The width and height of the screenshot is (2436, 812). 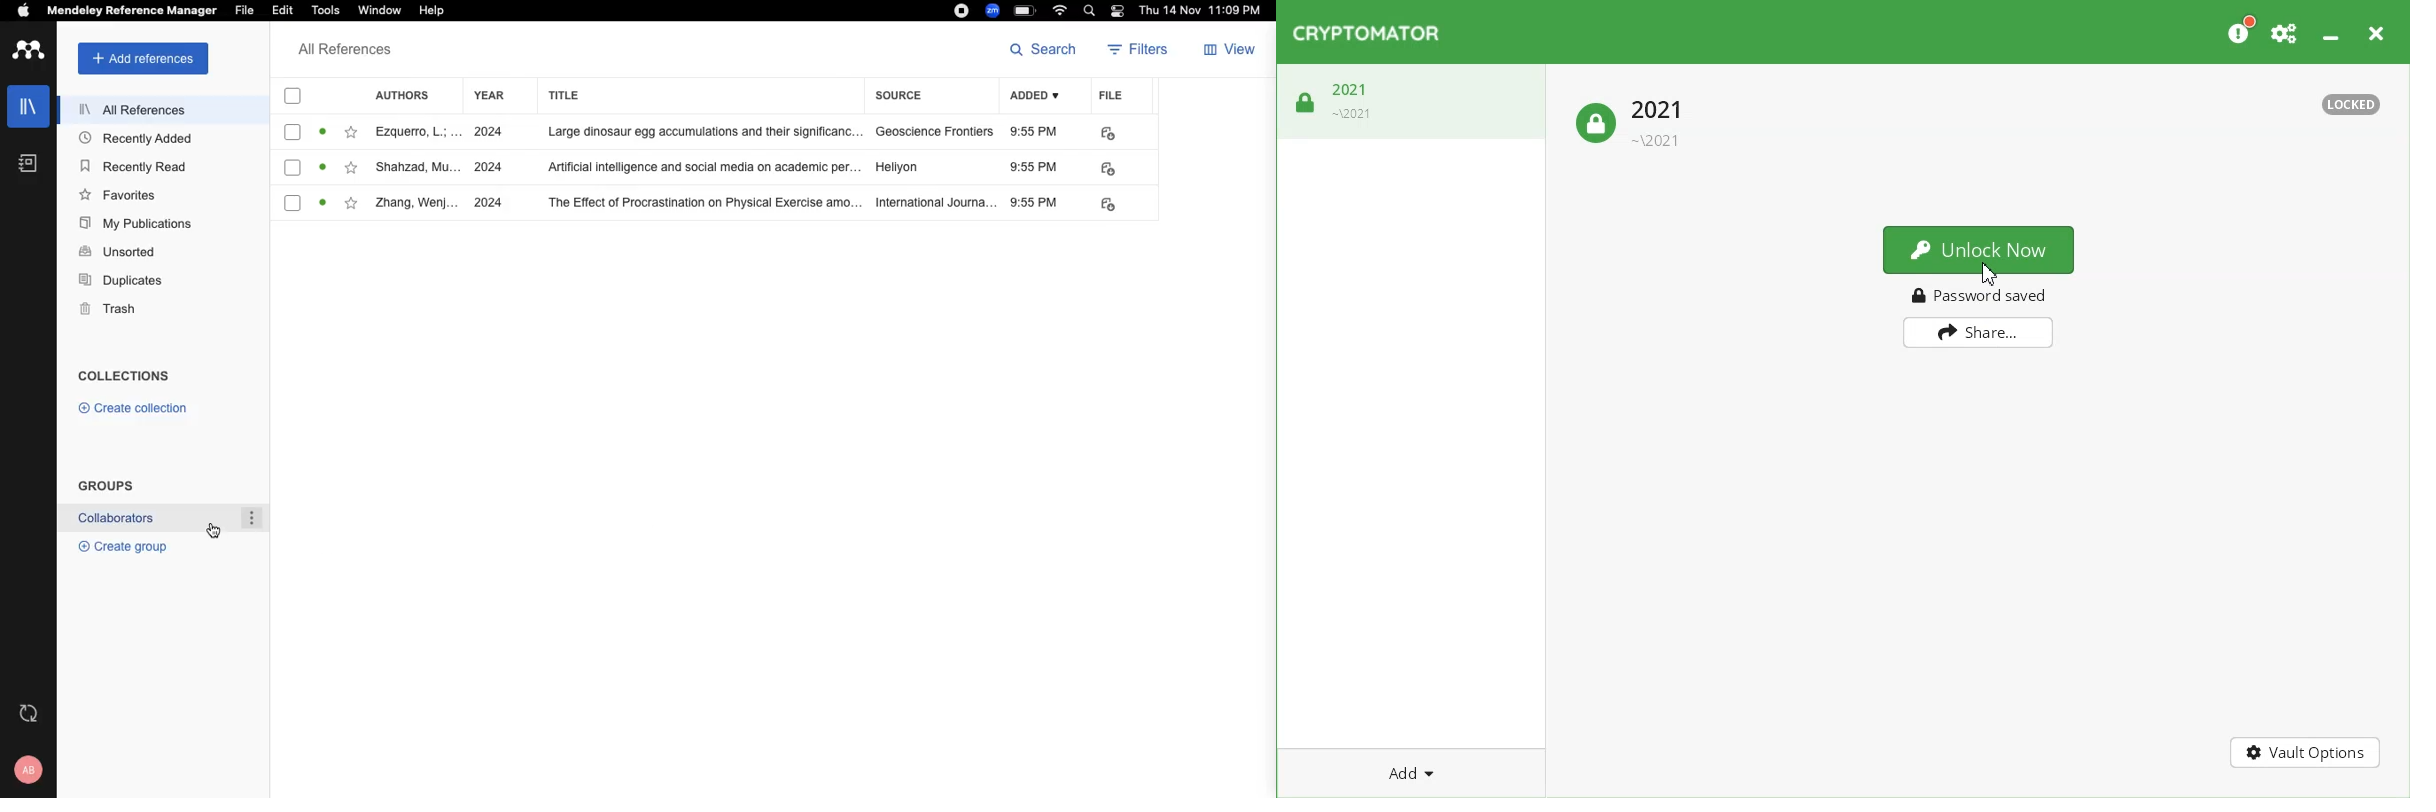 I want to click on My Publications, so click(x=137, y=226).